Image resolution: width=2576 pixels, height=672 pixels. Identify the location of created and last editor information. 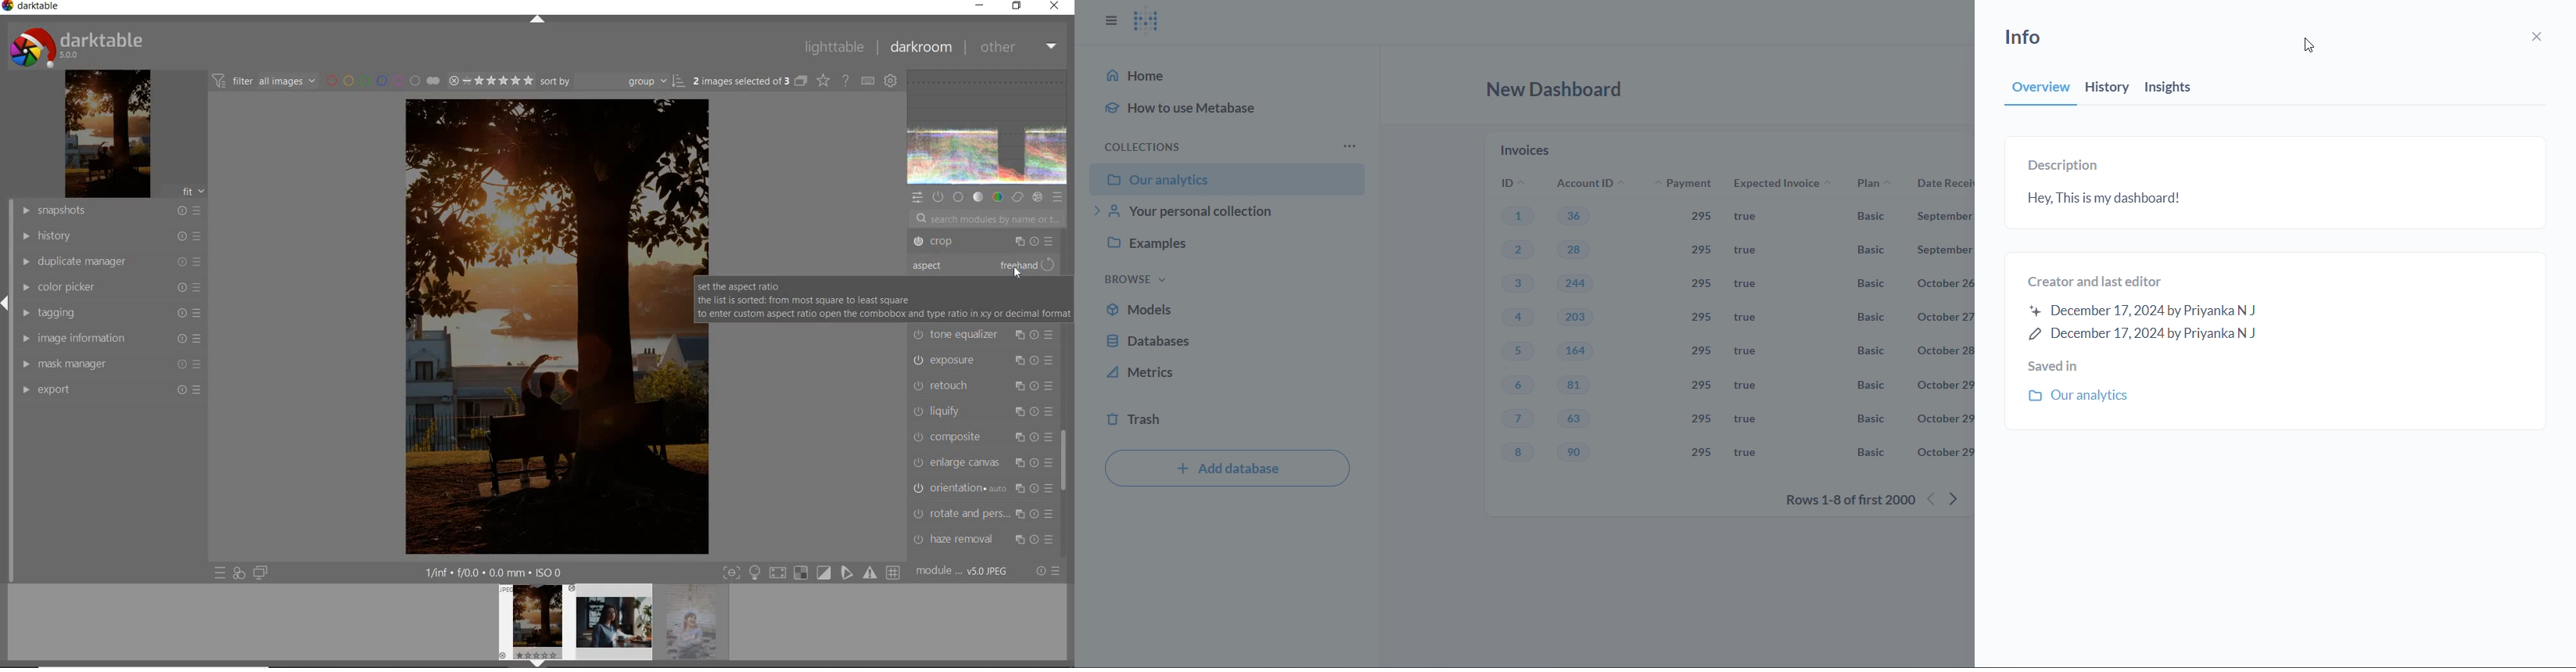
(2161, 308).